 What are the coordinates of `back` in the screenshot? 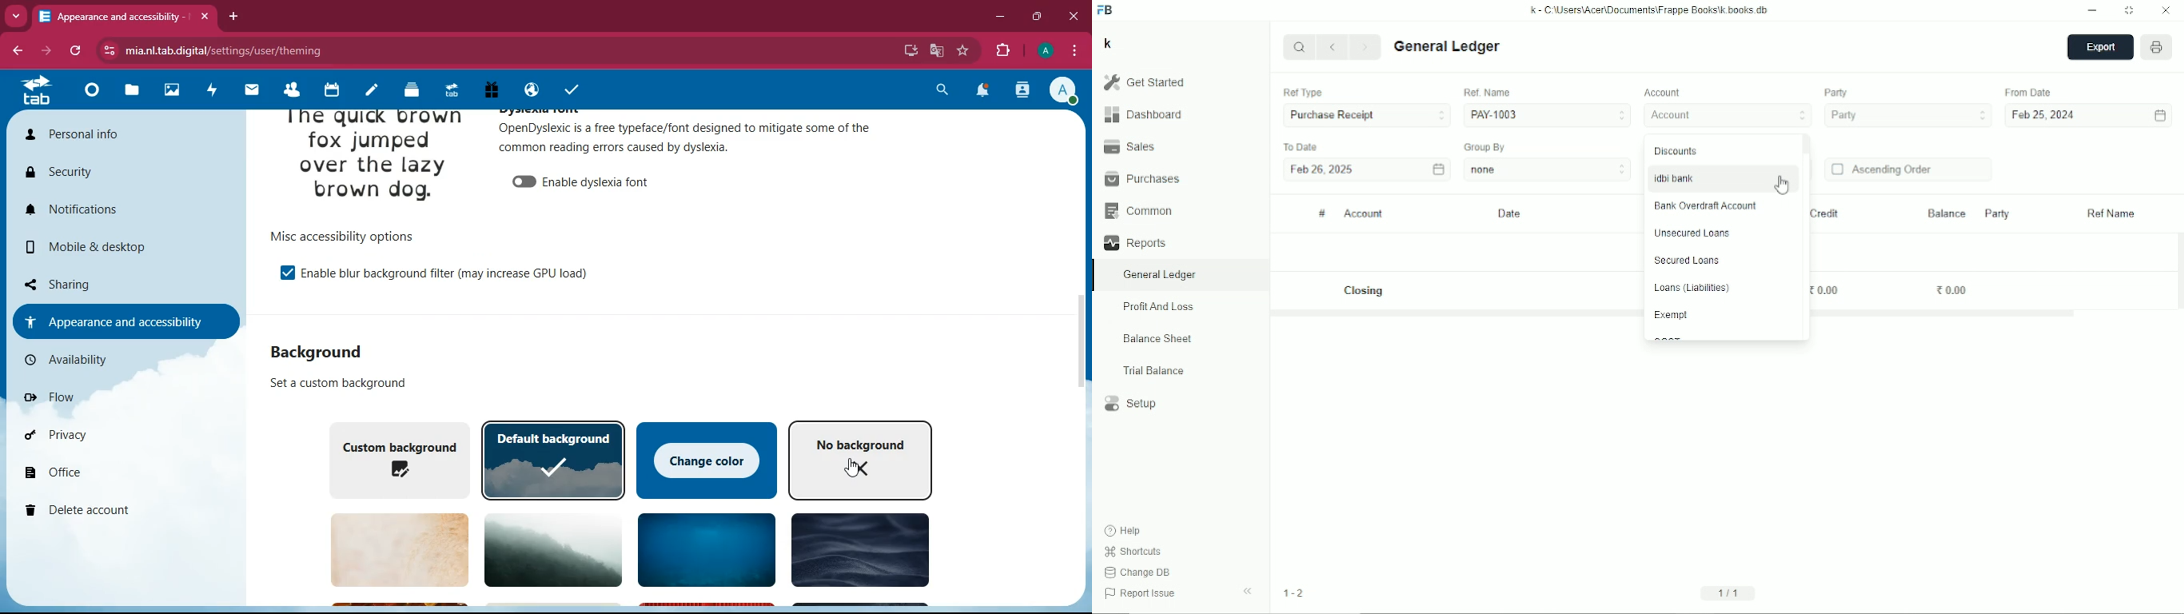 It's located at (20, 51).